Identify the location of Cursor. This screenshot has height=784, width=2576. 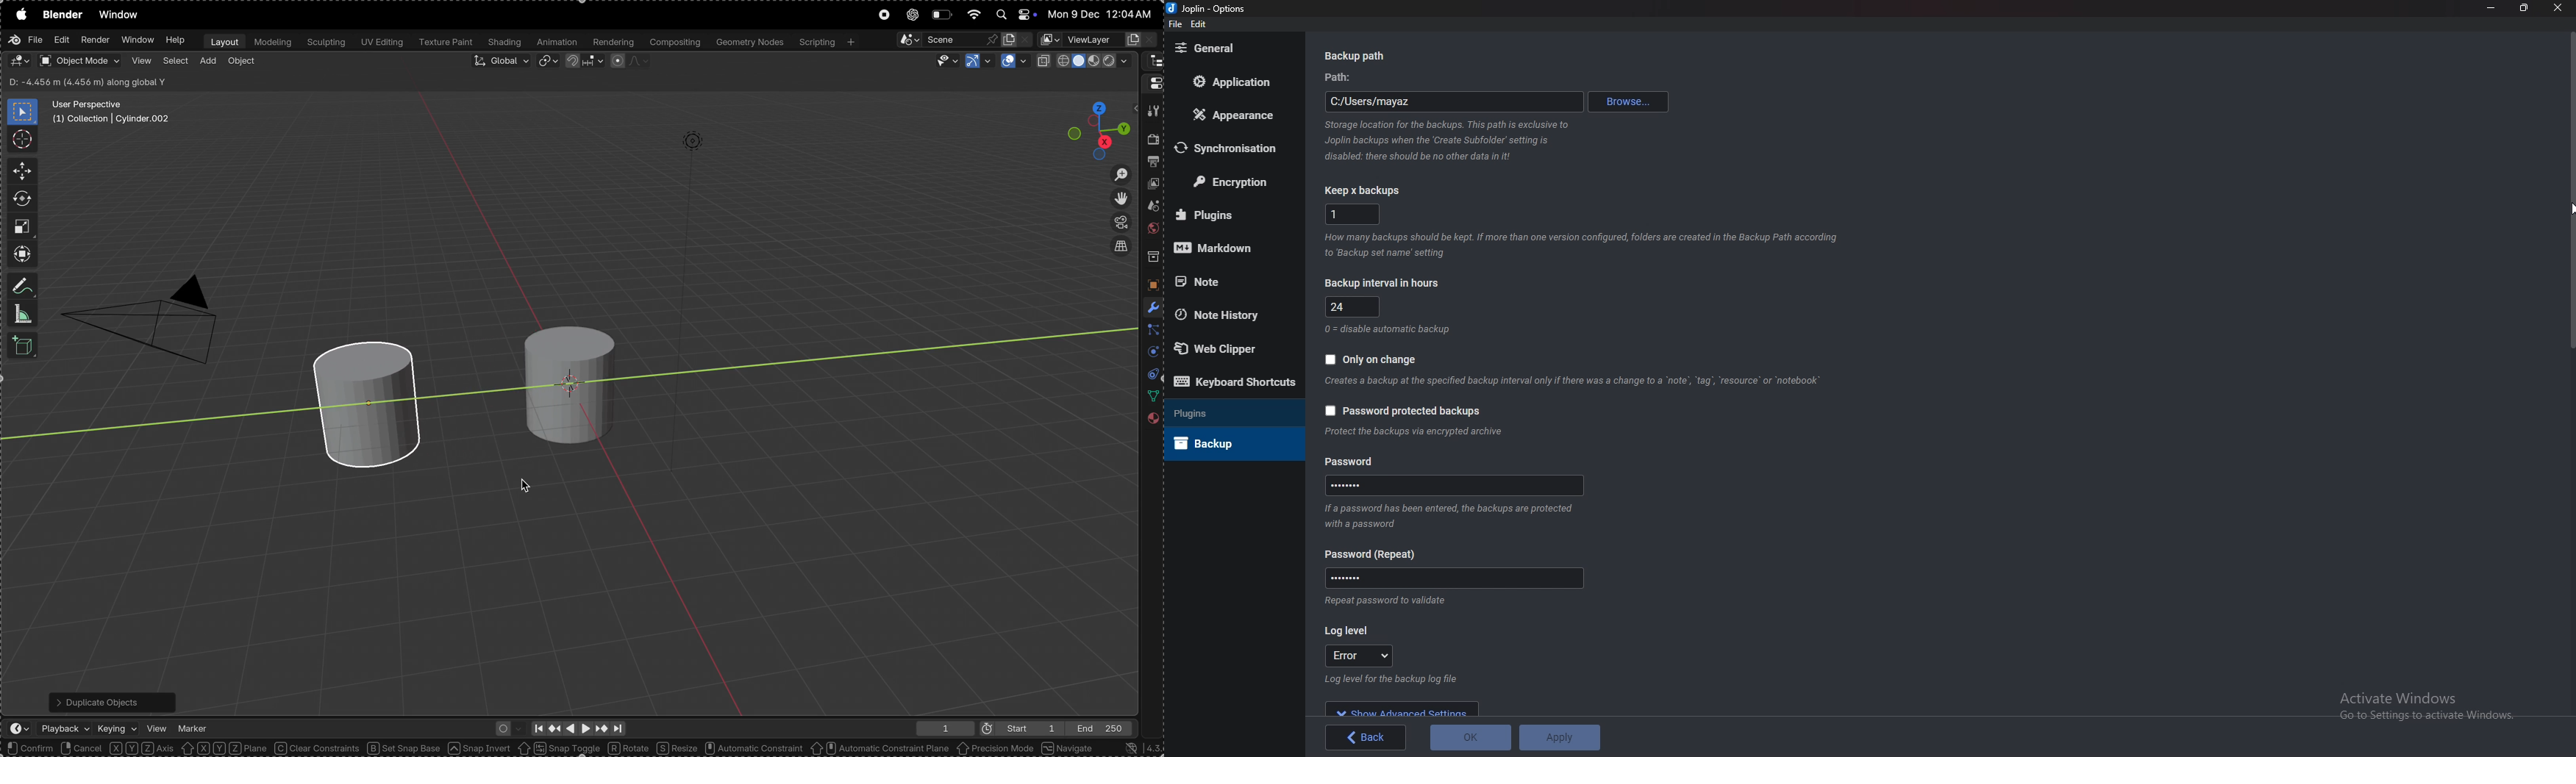
(2570, 208).